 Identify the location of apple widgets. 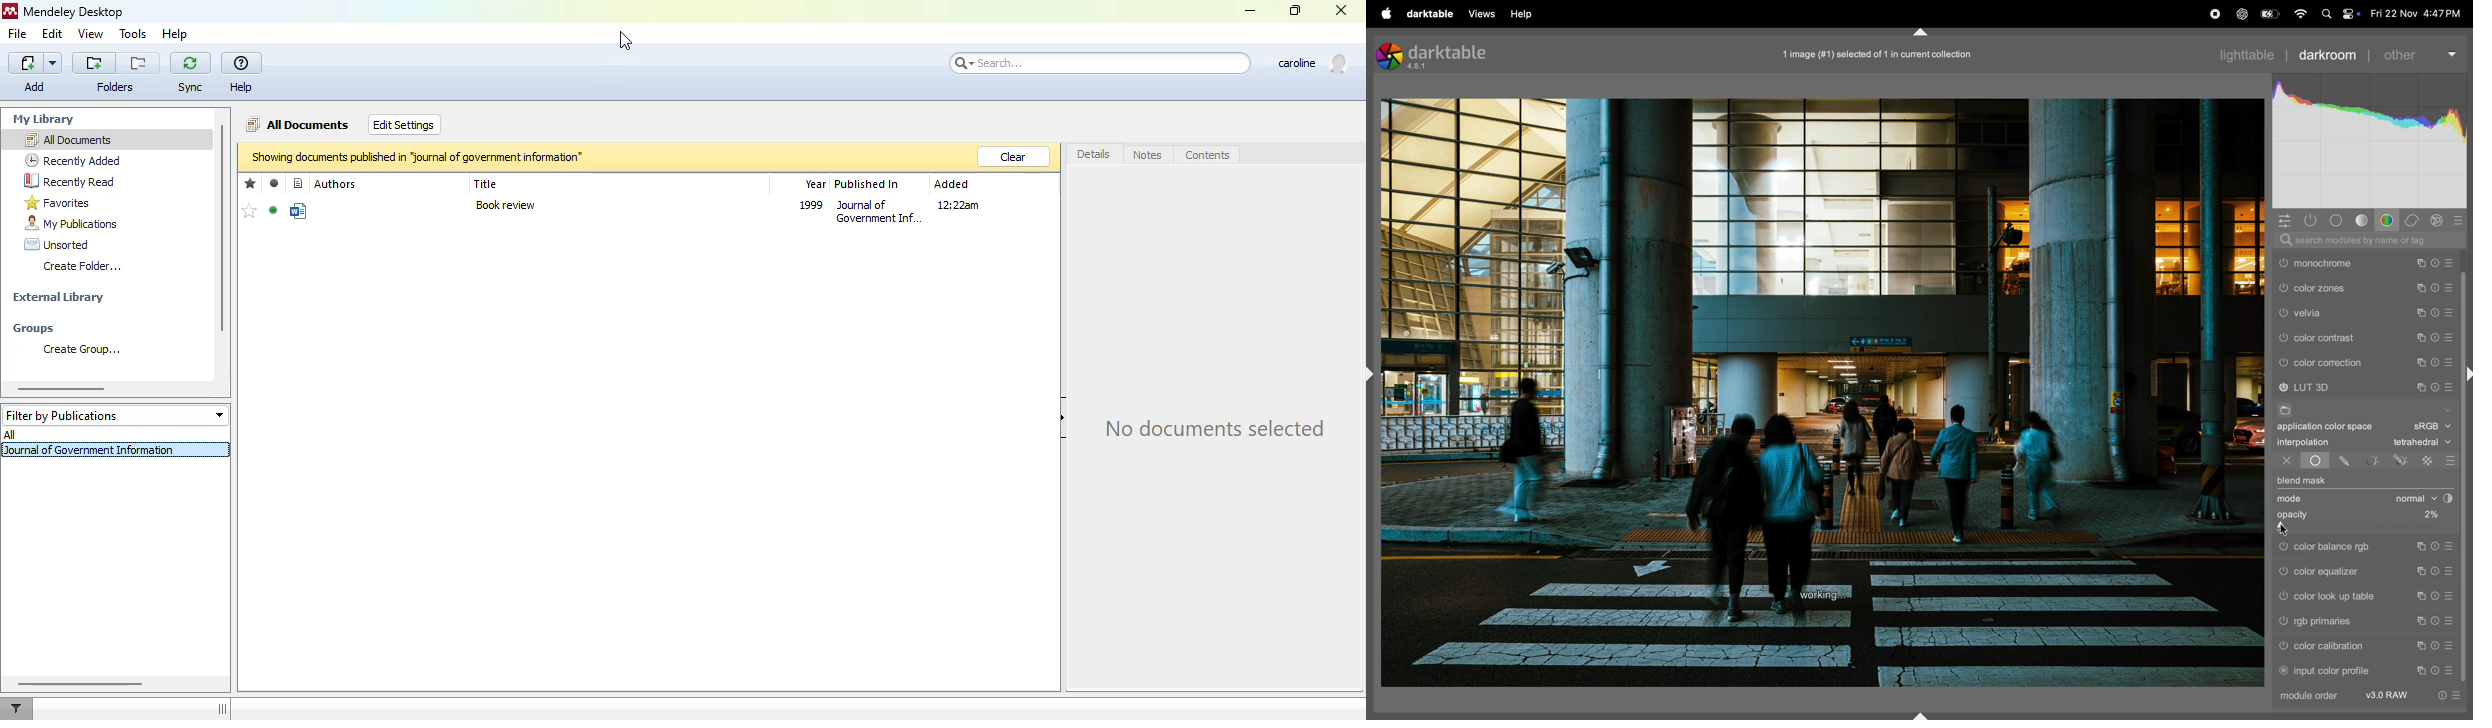
(2350, 12).